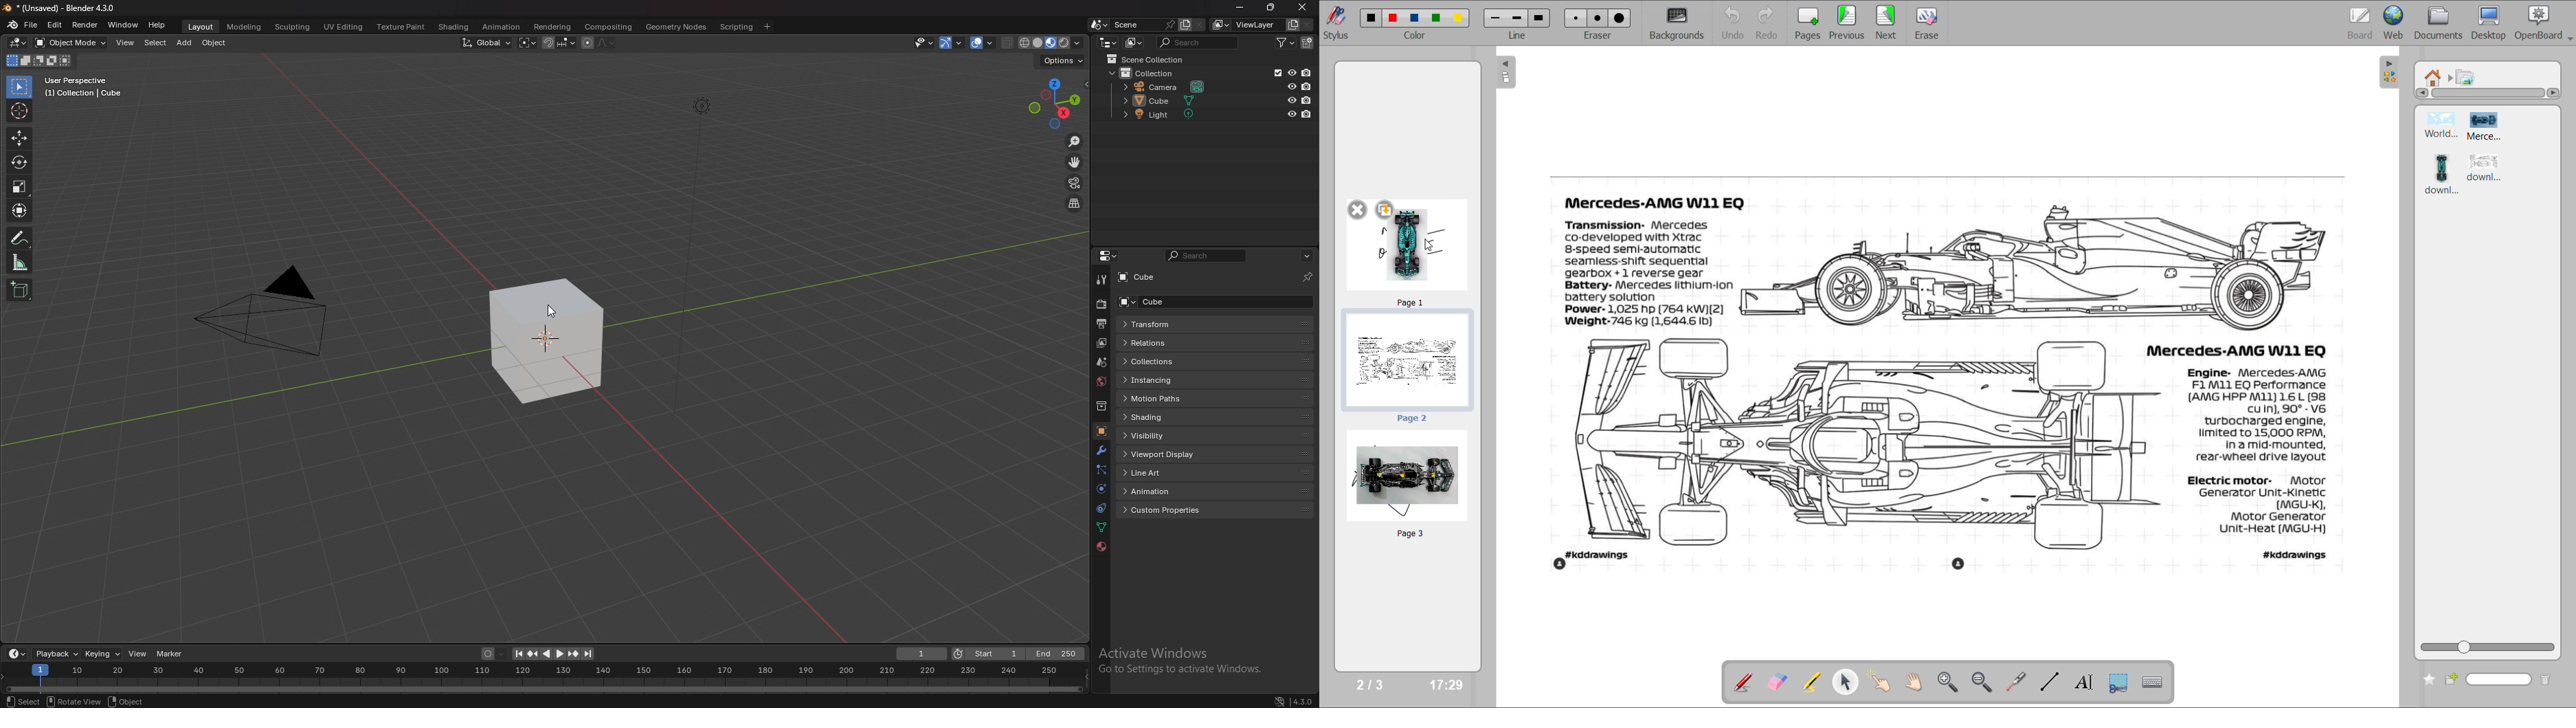  Describe the element at coordinates (1414, 37) in the screenshot. I see `color` at that location.